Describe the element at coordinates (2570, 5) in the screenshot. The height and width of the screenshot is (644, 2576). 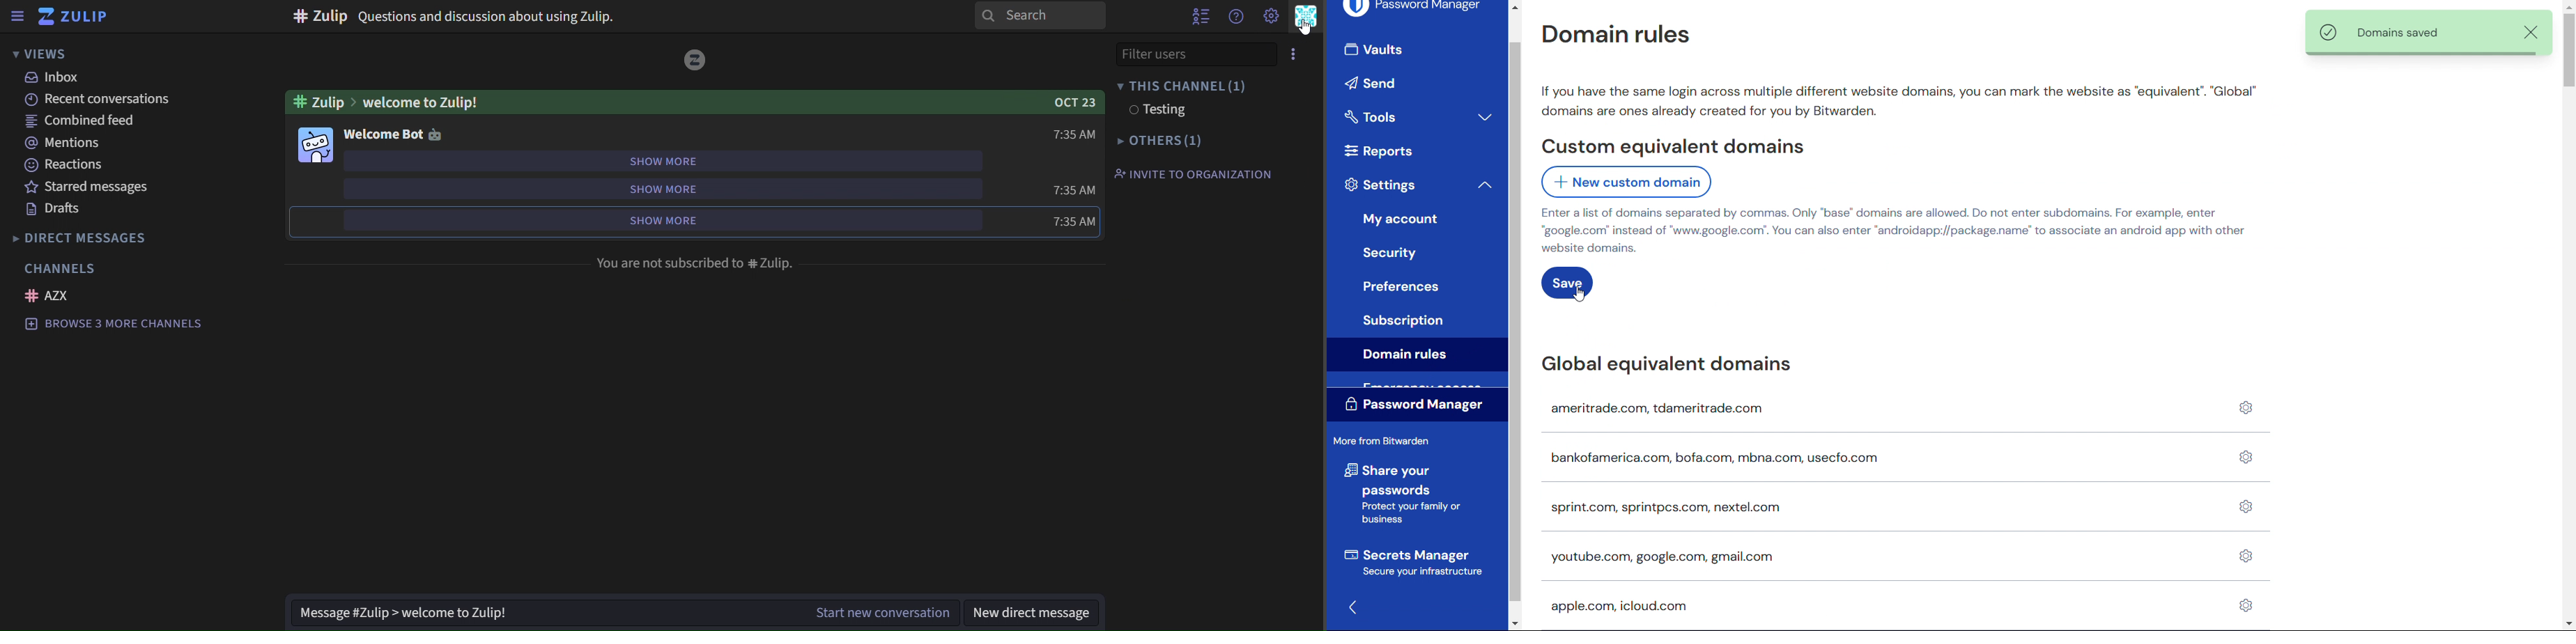
I see `Scroll up ` at that location.